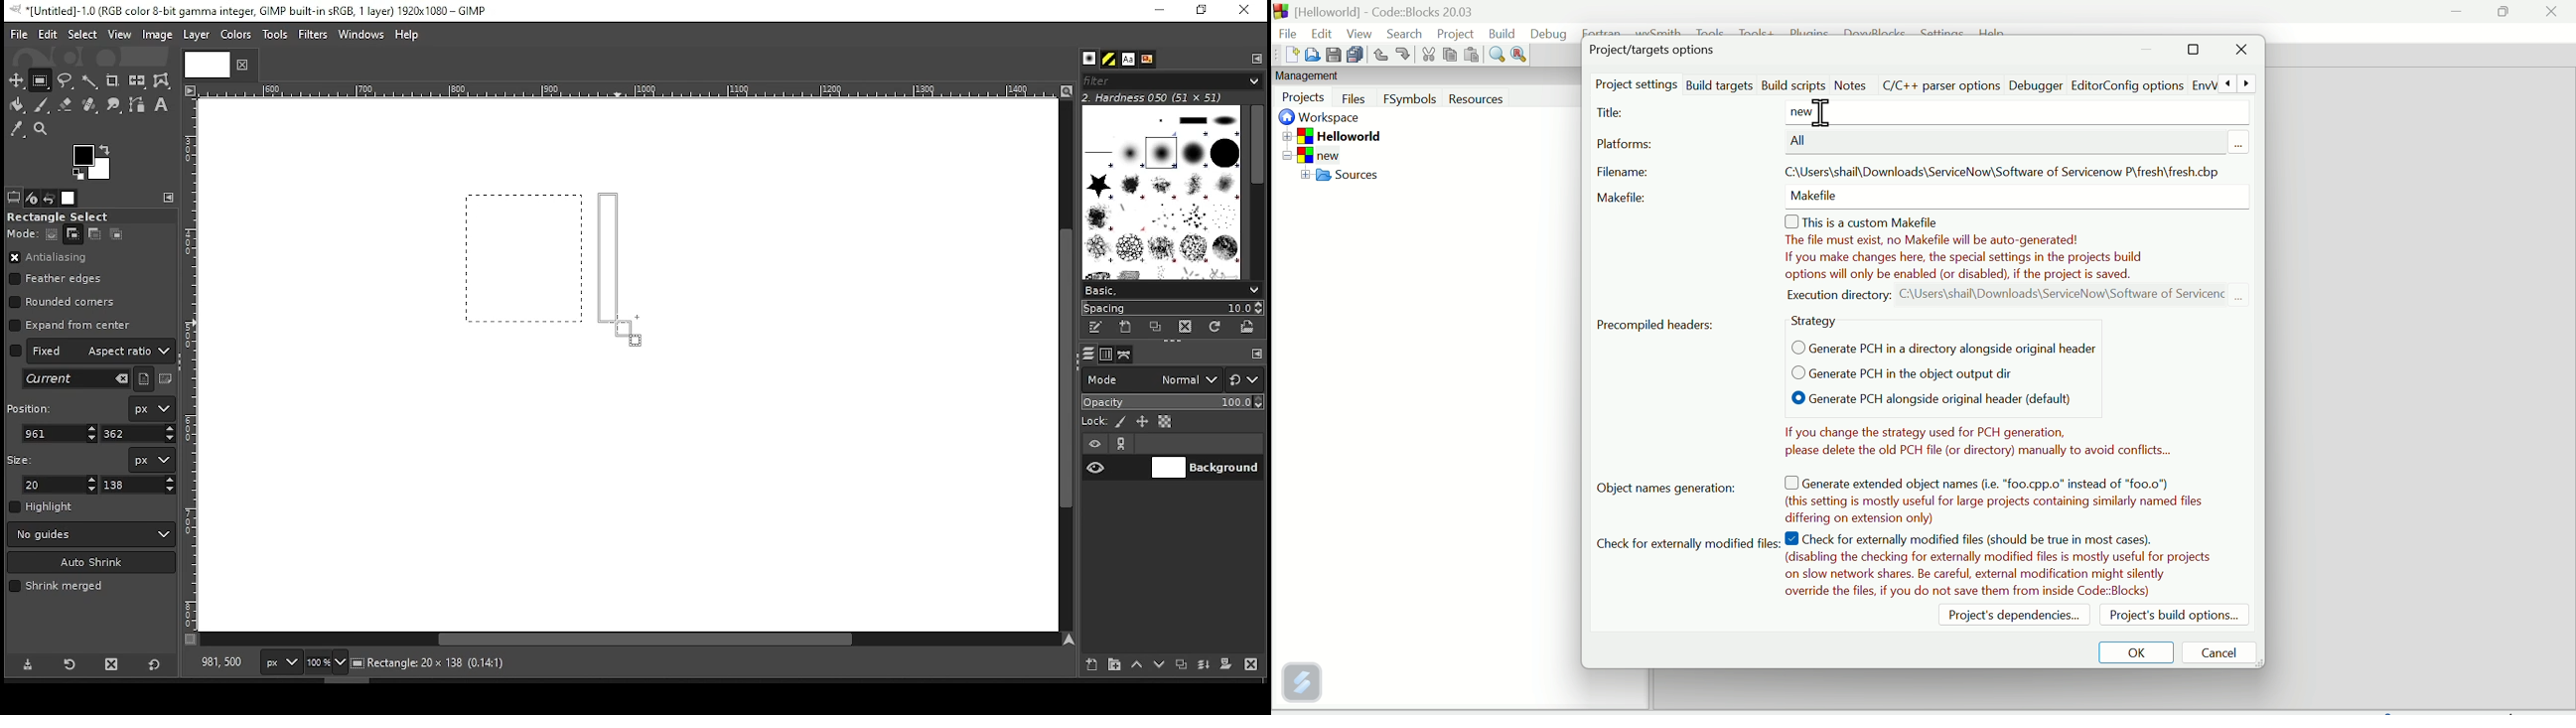 The image size is (2576, 728). What do you see at coordinates (171, 198) in the screenshot?
I see `configure this tab` at bounding box center [171, 198].